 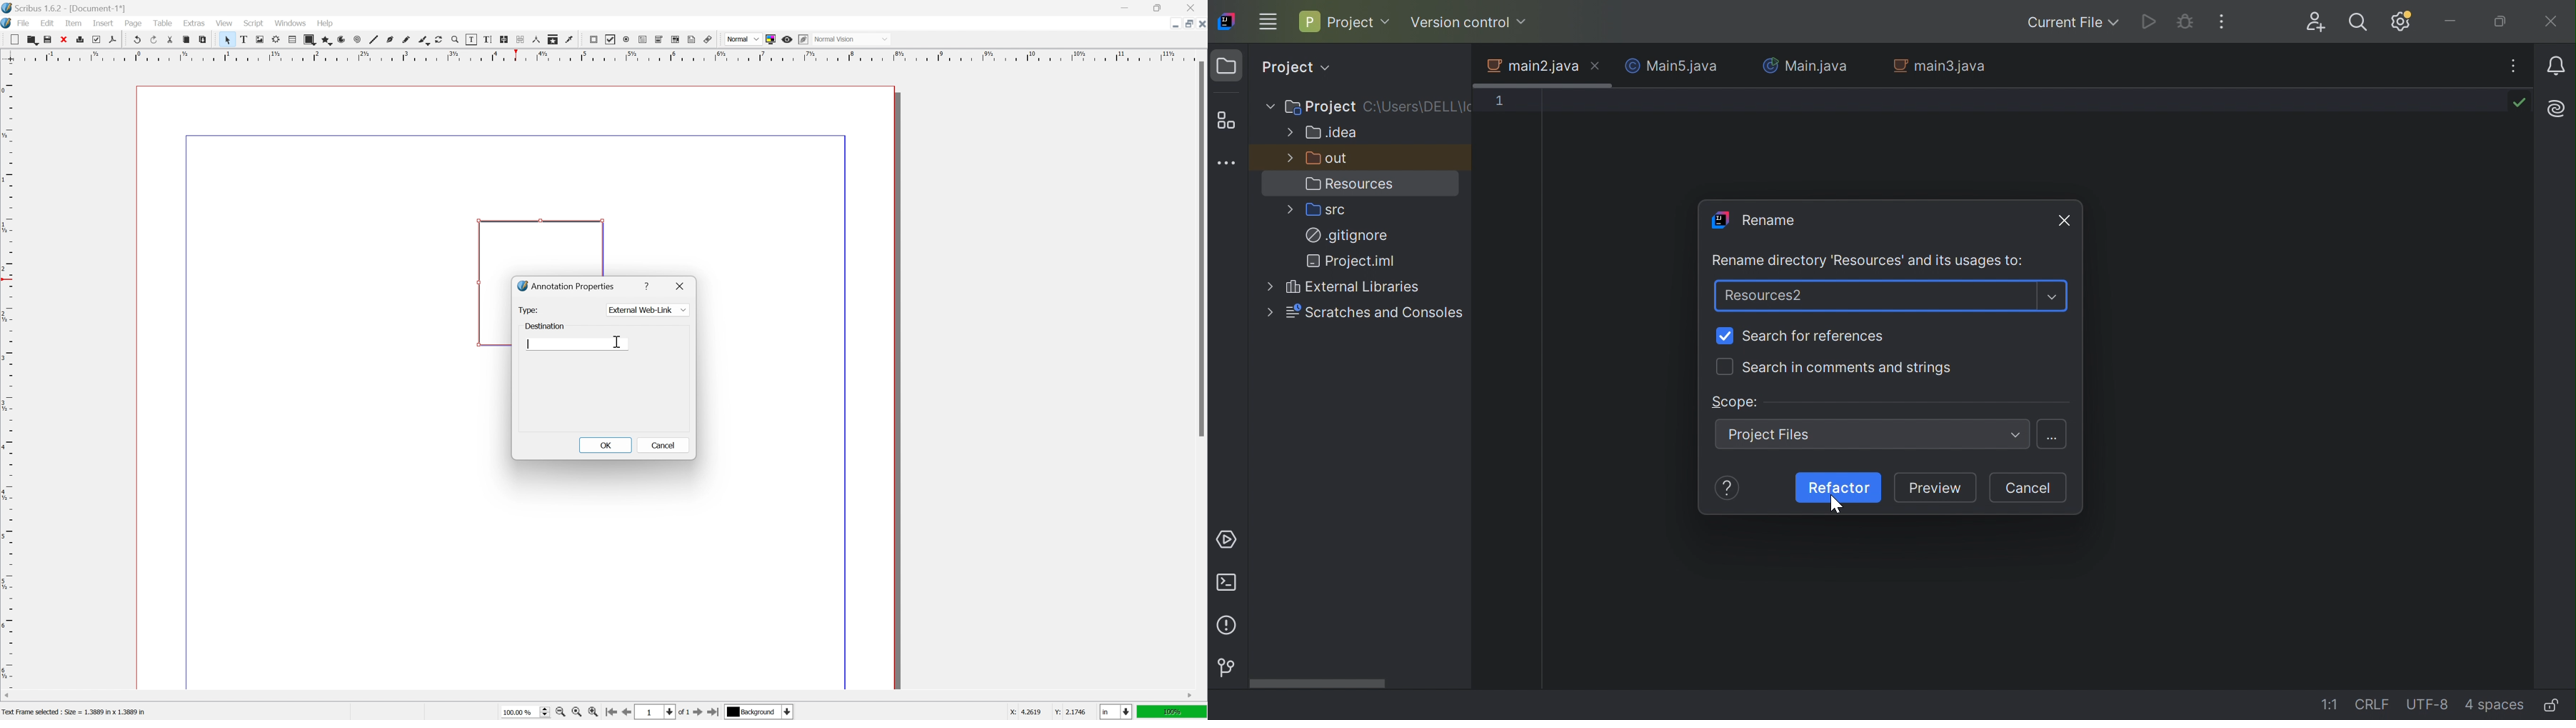 I want to click on close, so click(x=1191, y=8).